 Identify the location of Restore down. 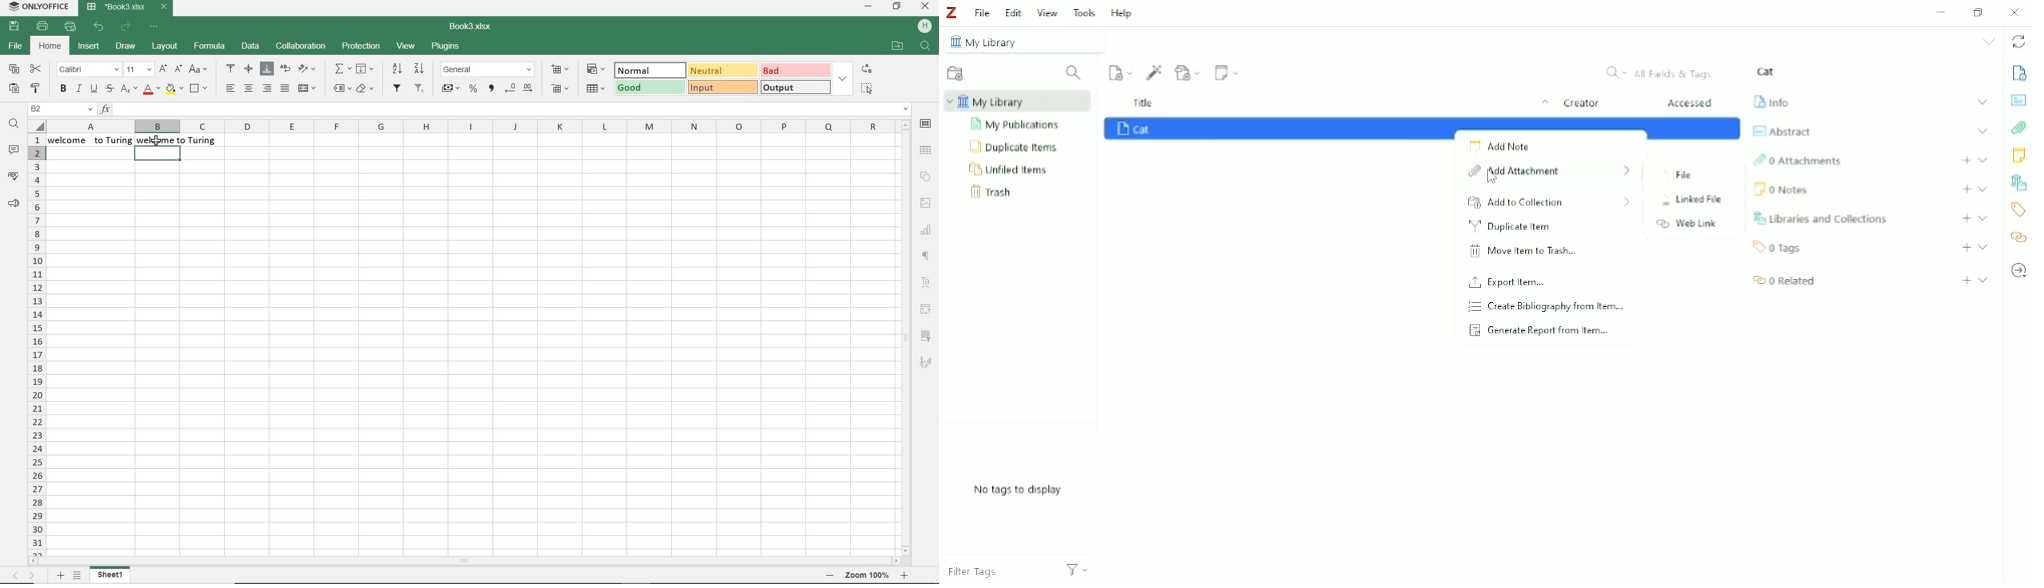
(1981, 11).